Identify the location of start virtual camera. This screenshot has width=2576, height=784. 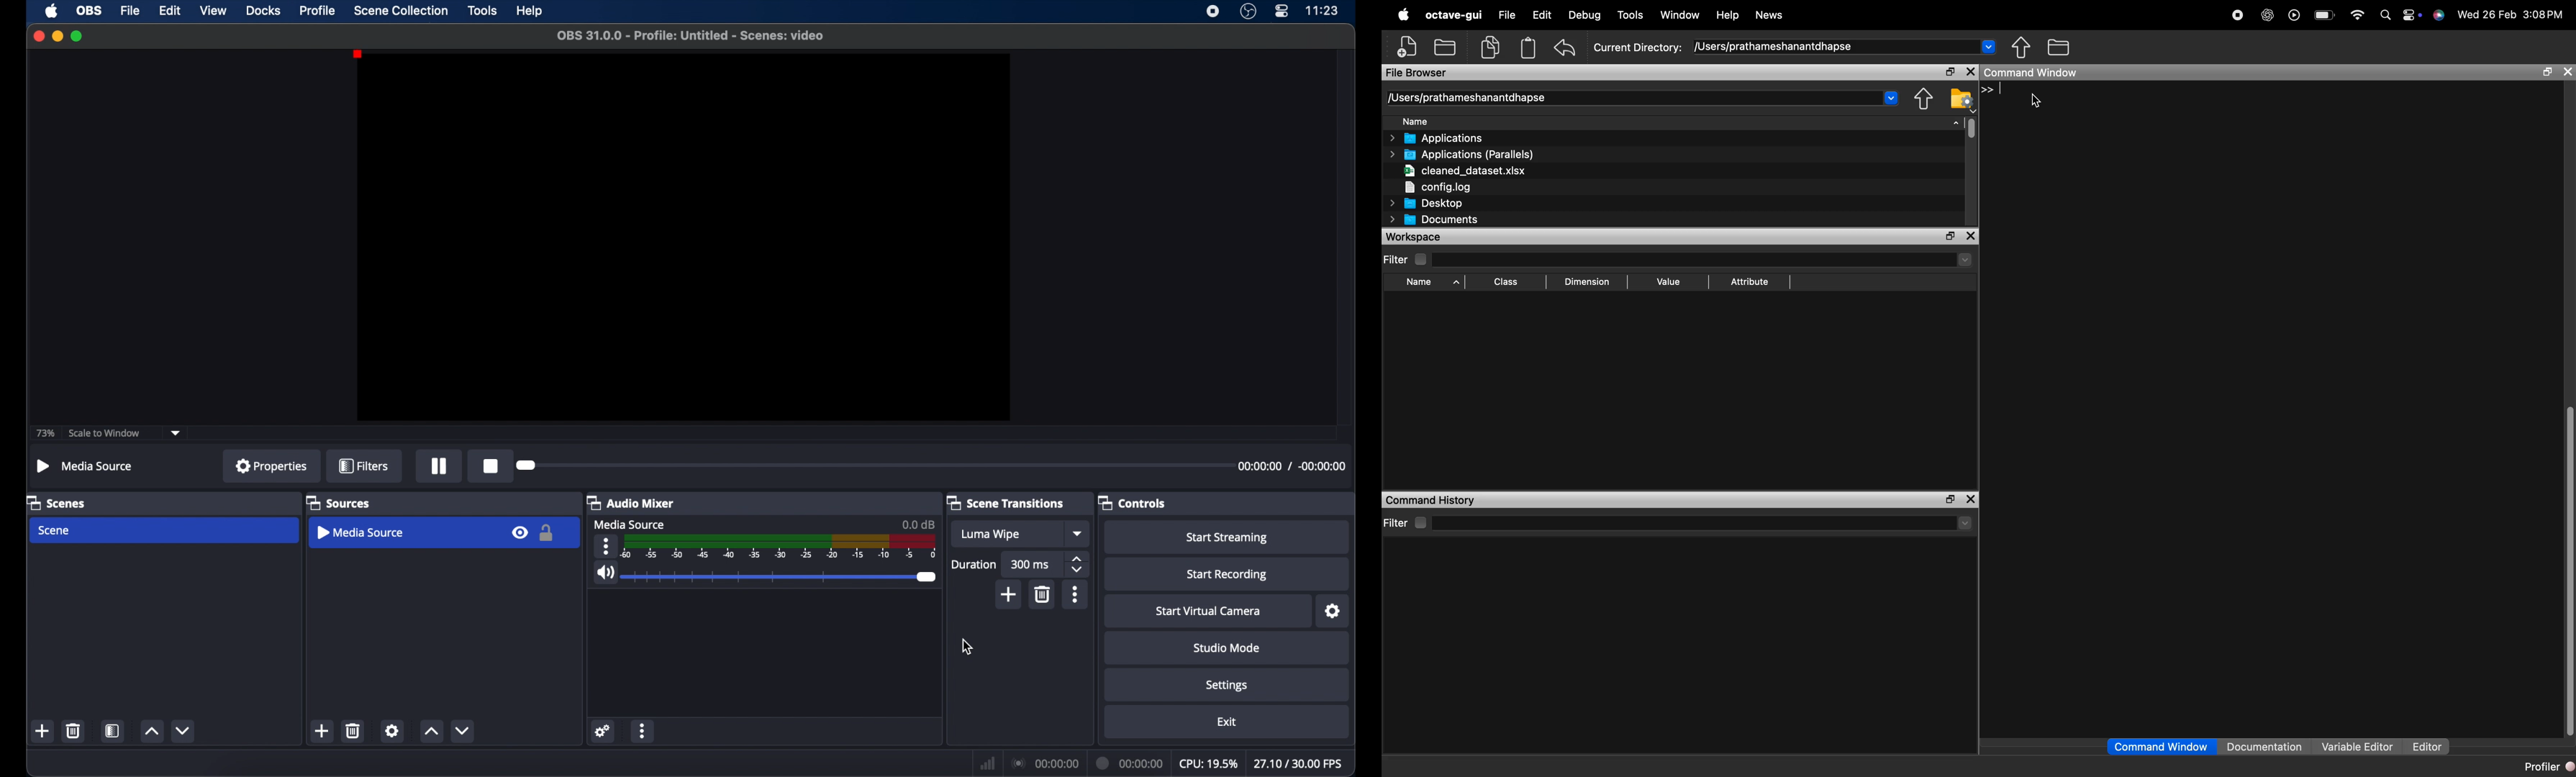
(1208, 612).